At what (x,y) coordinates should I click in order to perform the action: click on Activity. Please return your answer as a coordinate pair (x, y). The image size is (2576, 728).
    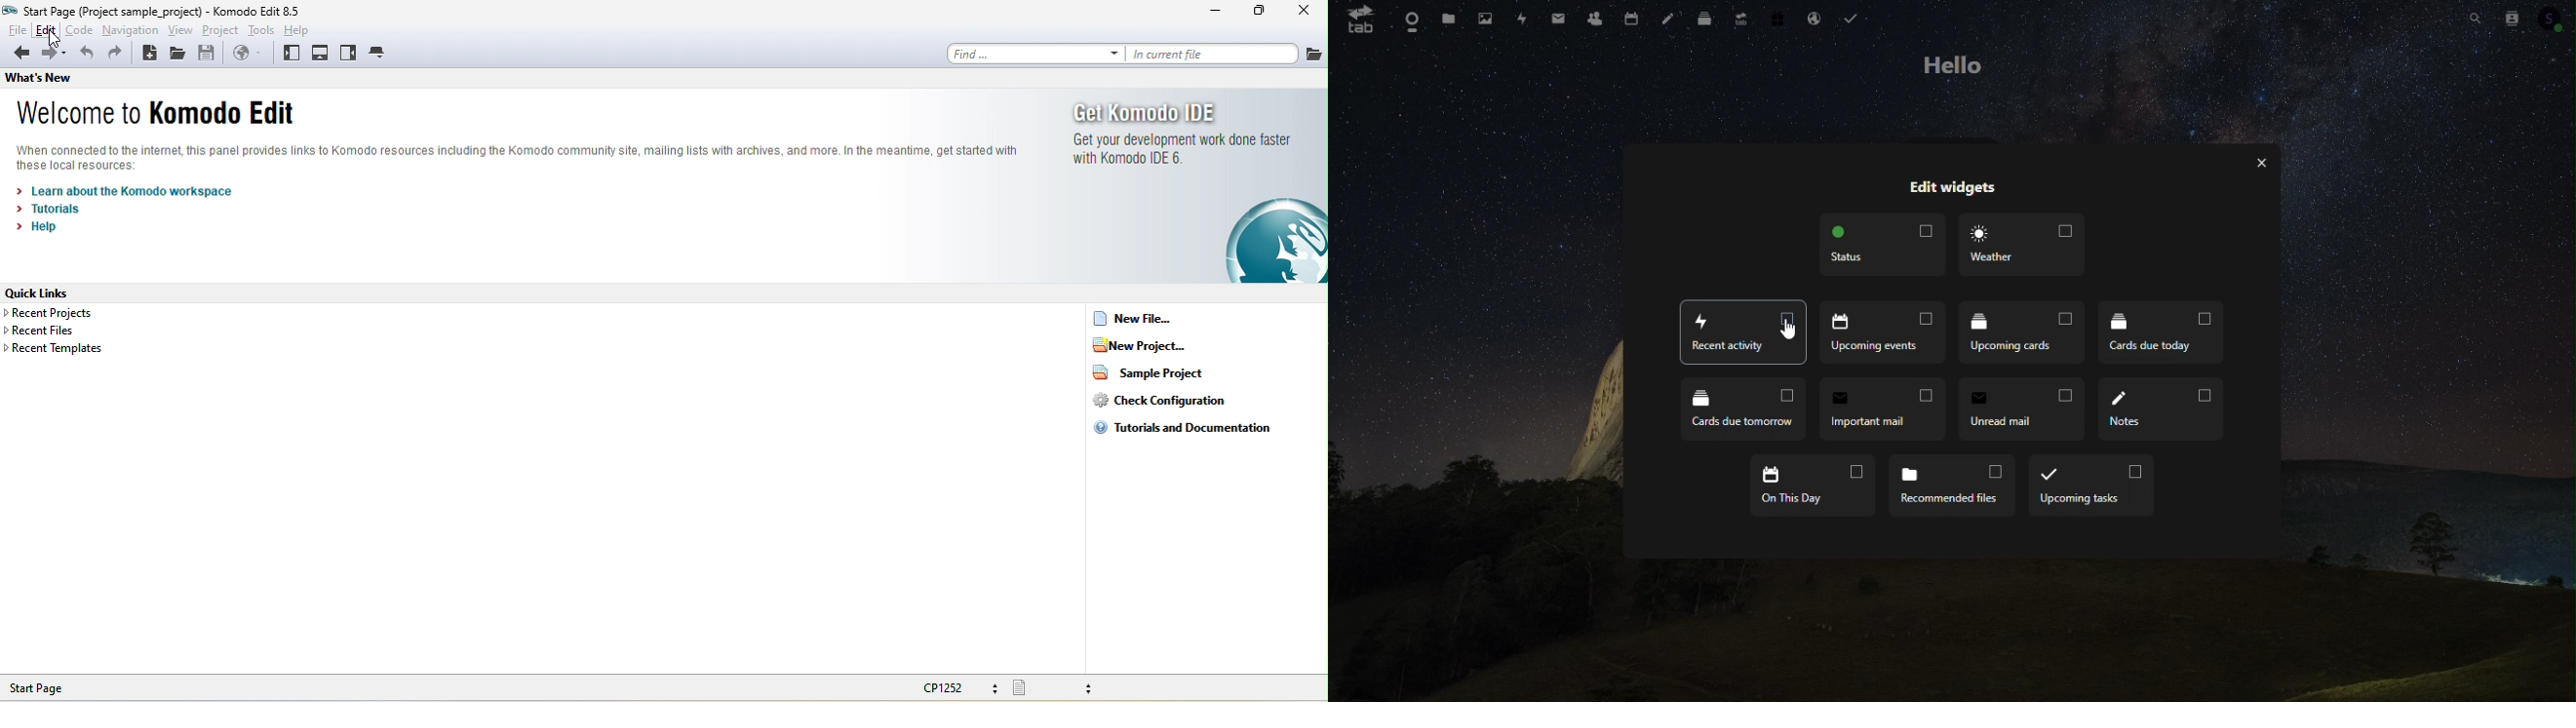
    Looking at the image, I should click on (1525, 17).